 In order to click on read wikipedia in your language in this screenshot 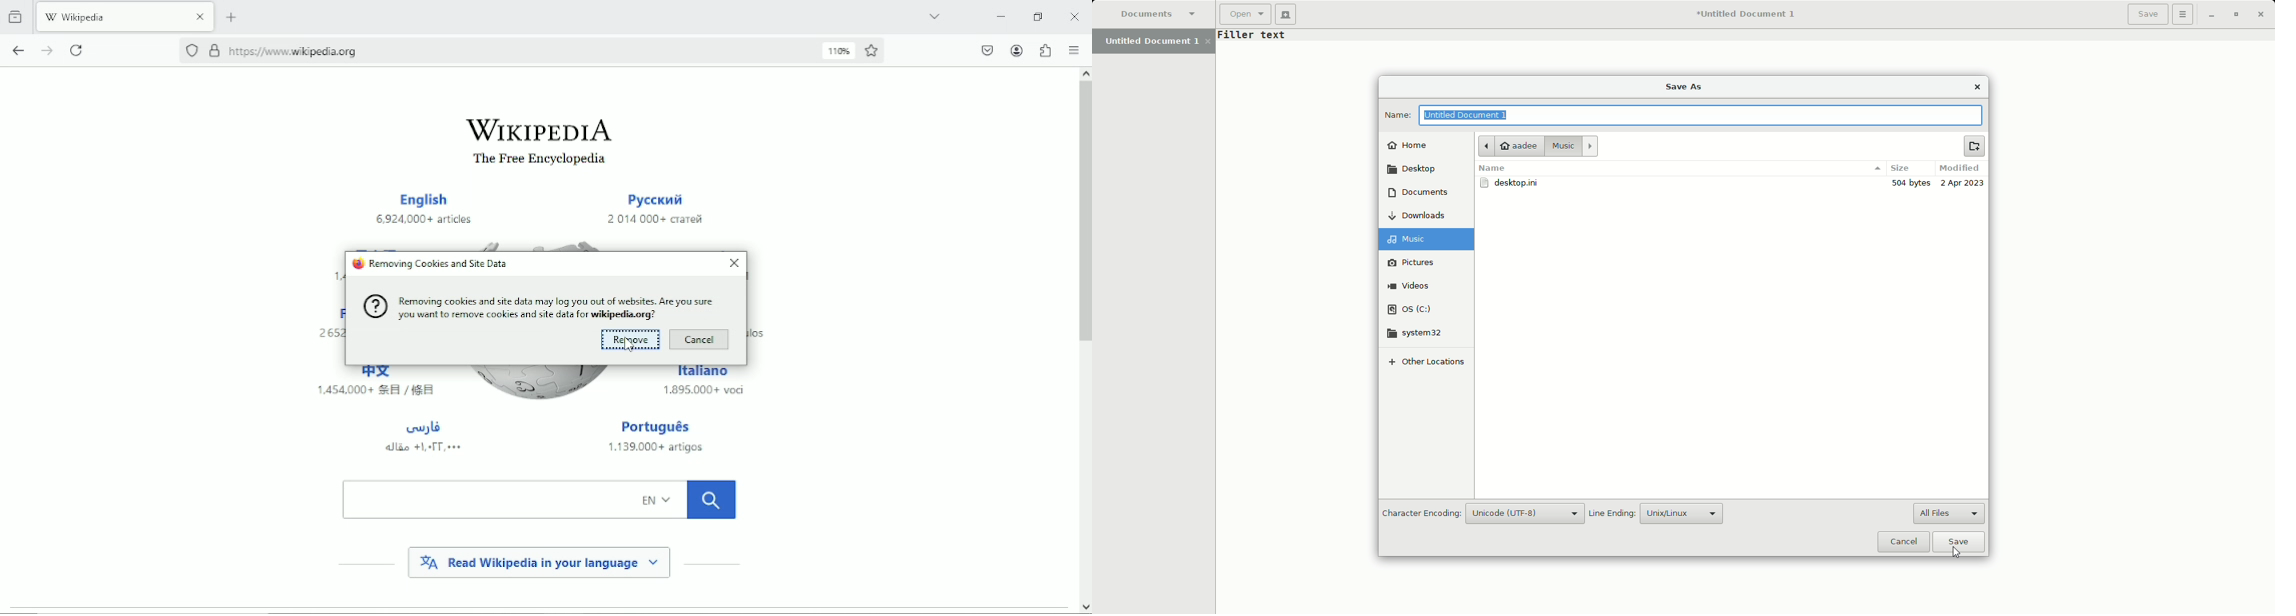, I will do `click(539, 561)`.